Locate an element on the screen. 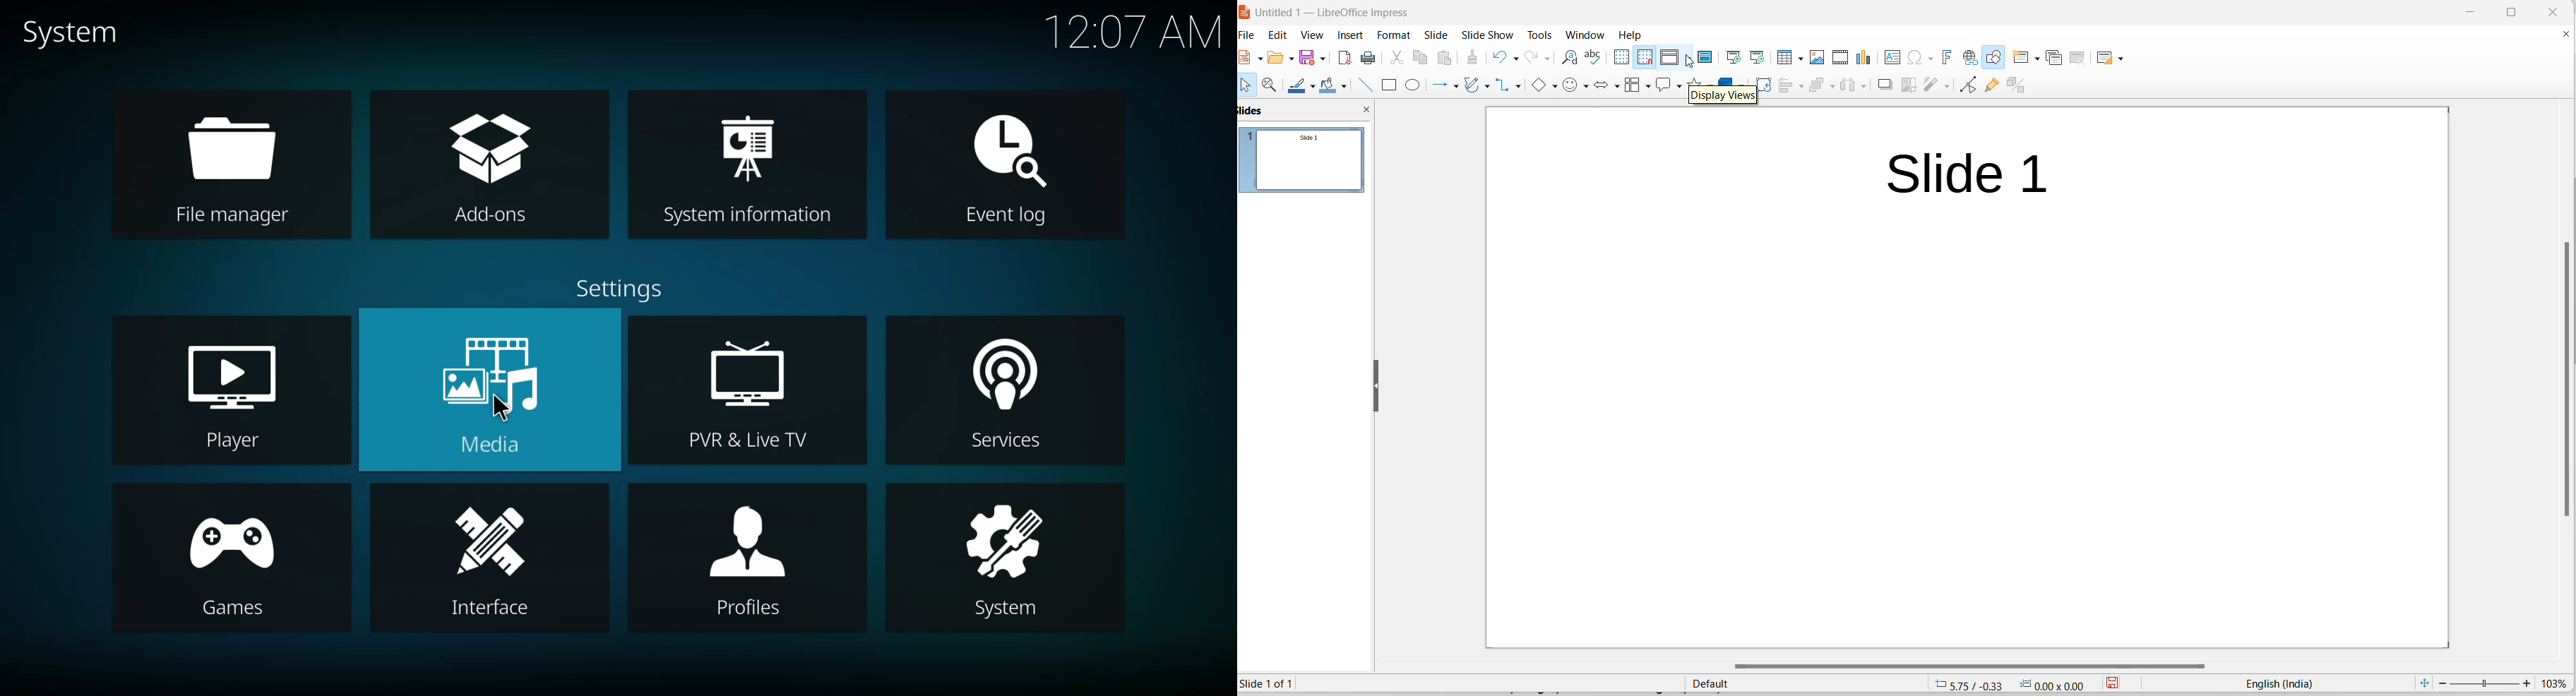 This screenshot has height=700, width=2576. show gluepoint functions is located at coordinates (1993, 87).